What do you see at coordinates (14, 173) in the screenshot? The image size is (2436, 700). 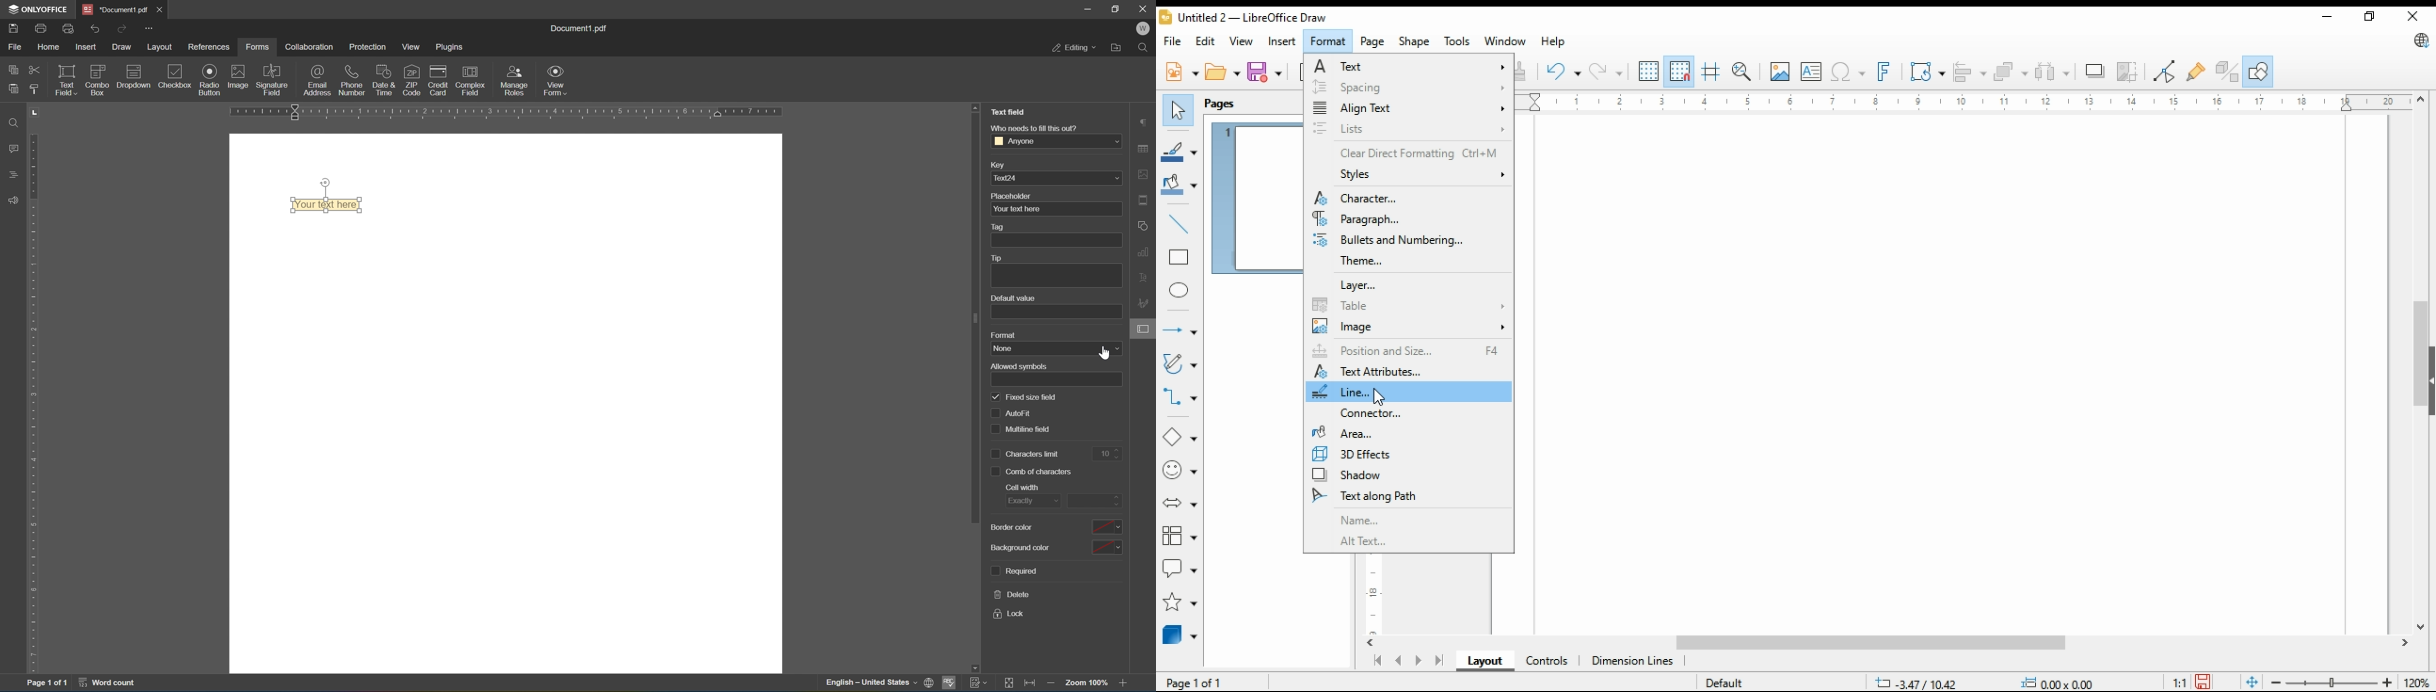 I see `headings` at bounding box center [14, 173].